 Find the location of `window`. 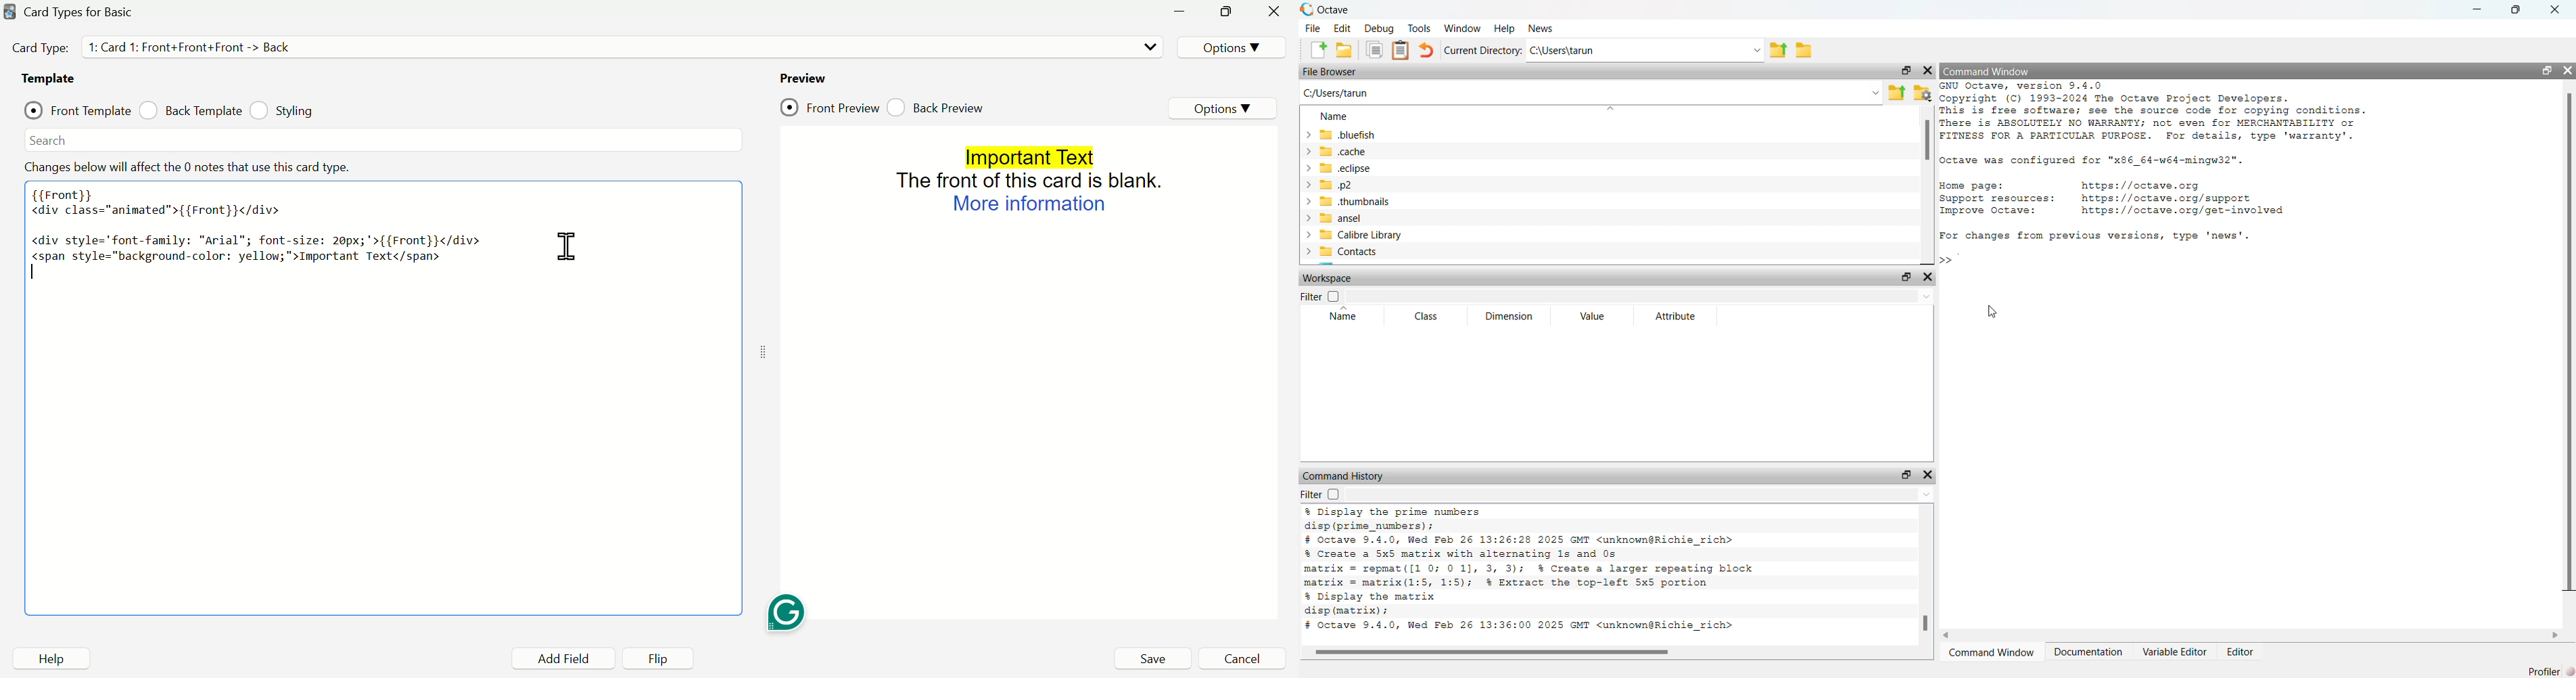

window is located at coordinates (1462, 27).